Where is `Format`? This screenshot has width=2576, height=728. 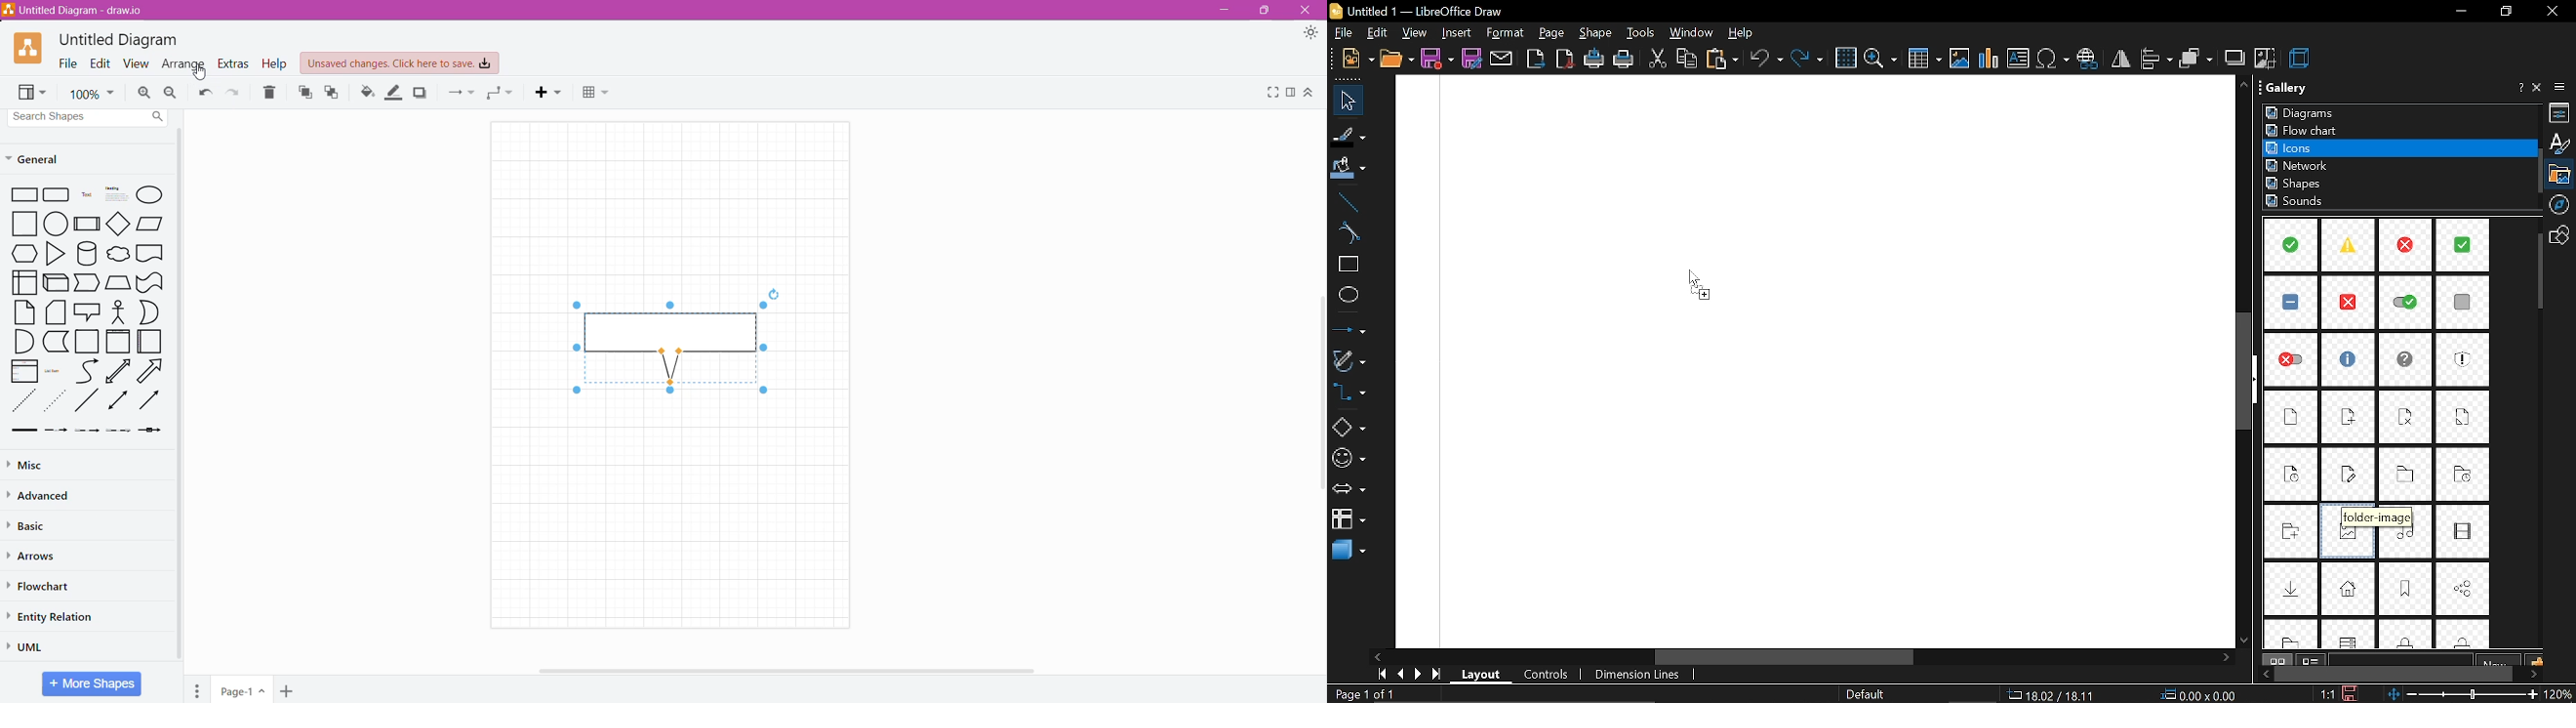
Format is located at coordinates (1291, 93).